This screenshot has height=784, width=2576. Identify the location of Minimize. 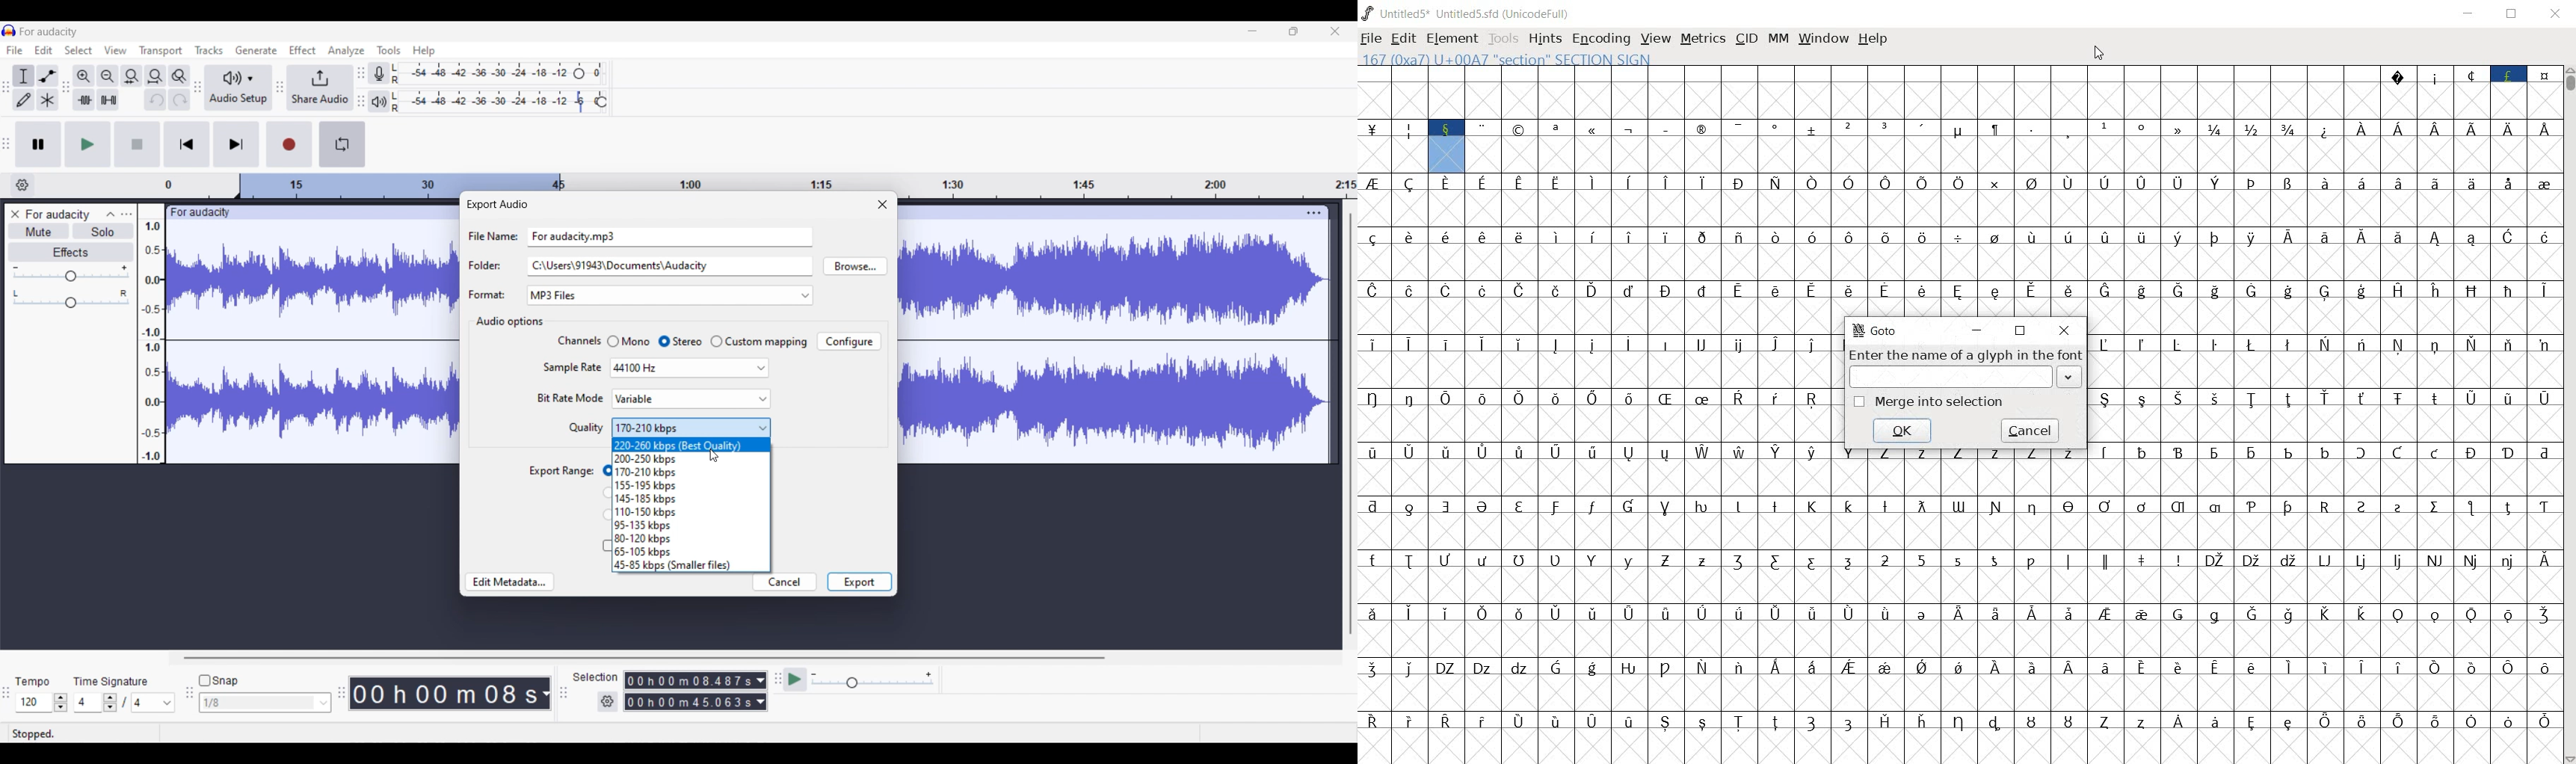
(1253, 31).